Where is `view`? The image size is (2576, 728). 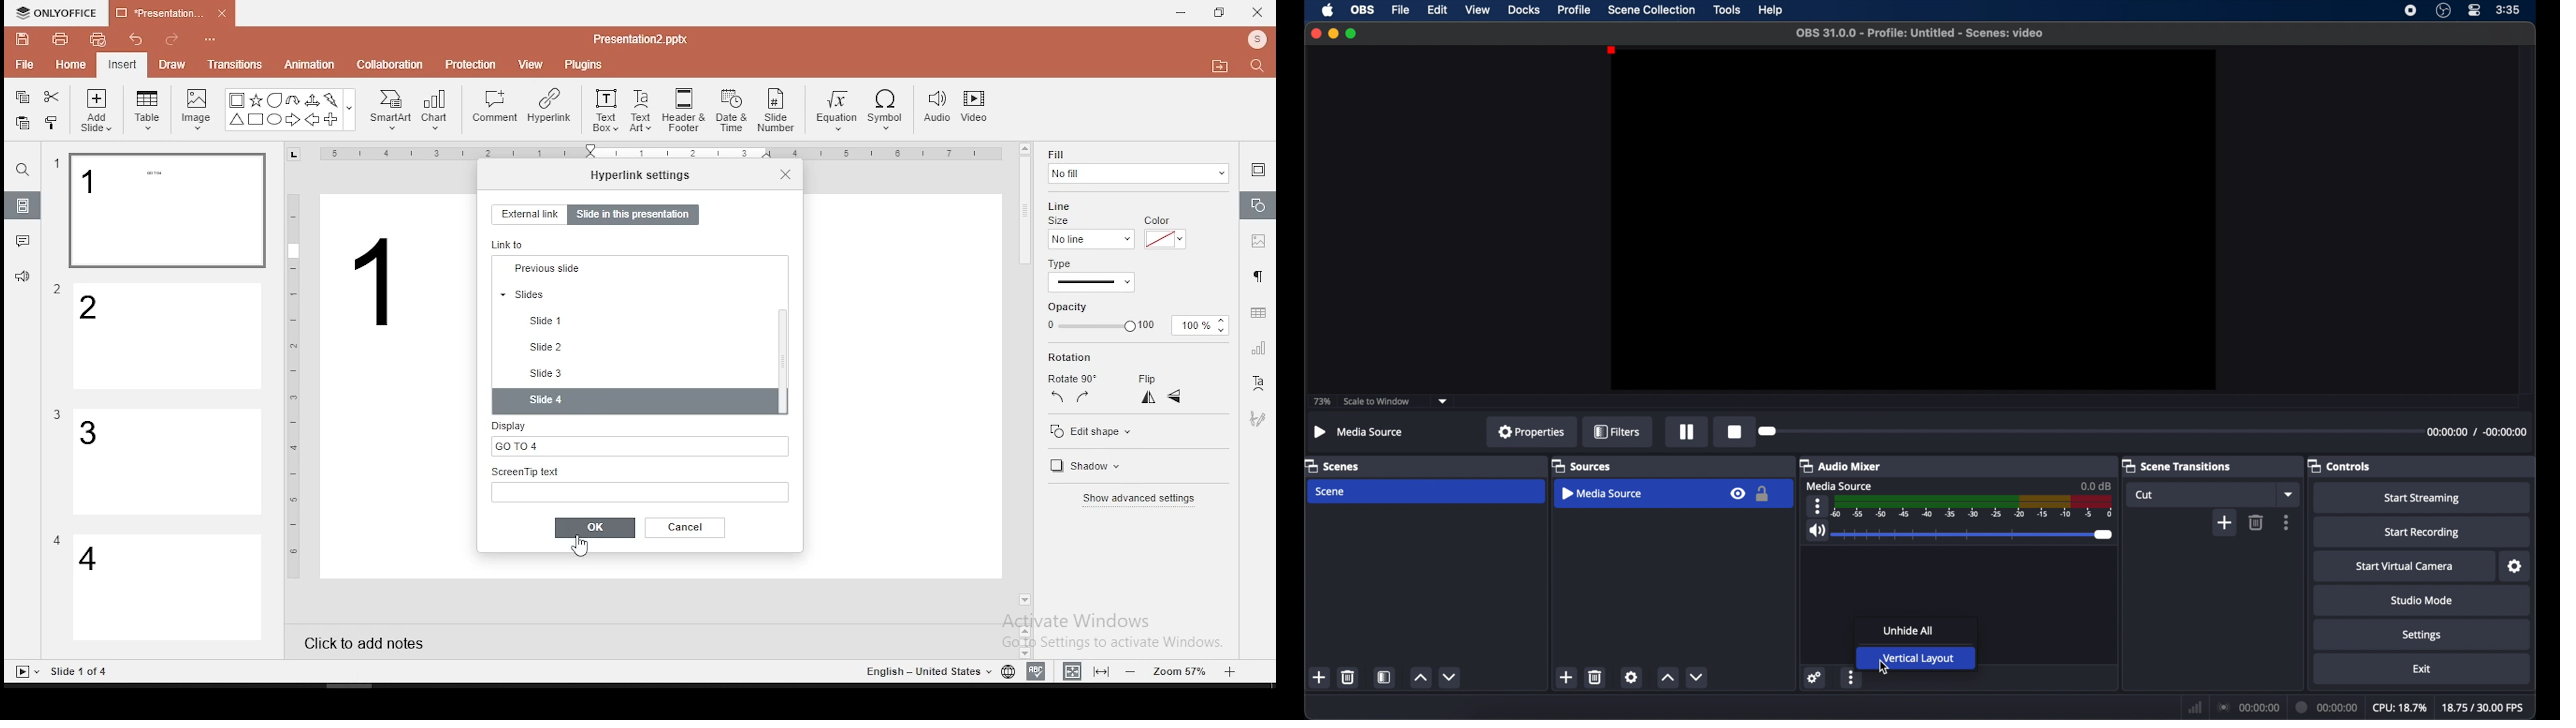 view is located at coordinates (1479, 11).